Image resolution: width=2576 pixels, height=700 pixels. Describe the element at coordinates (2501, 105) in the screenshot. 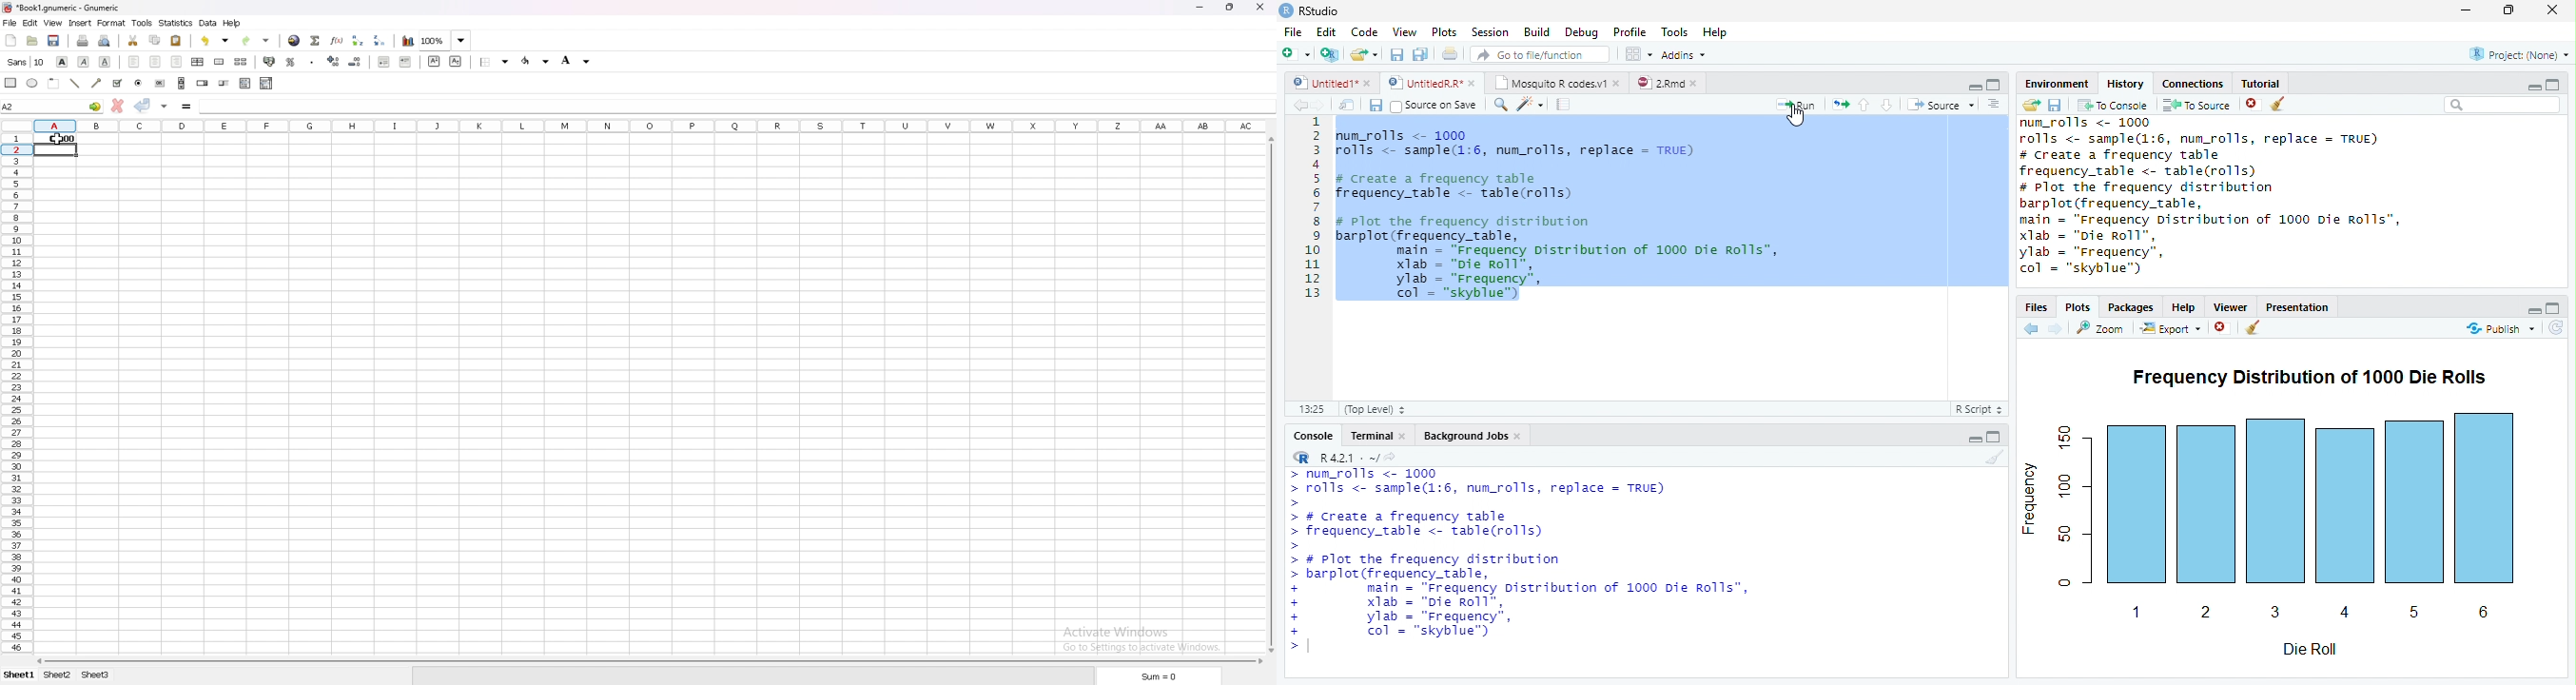

I see `Search` at that location.